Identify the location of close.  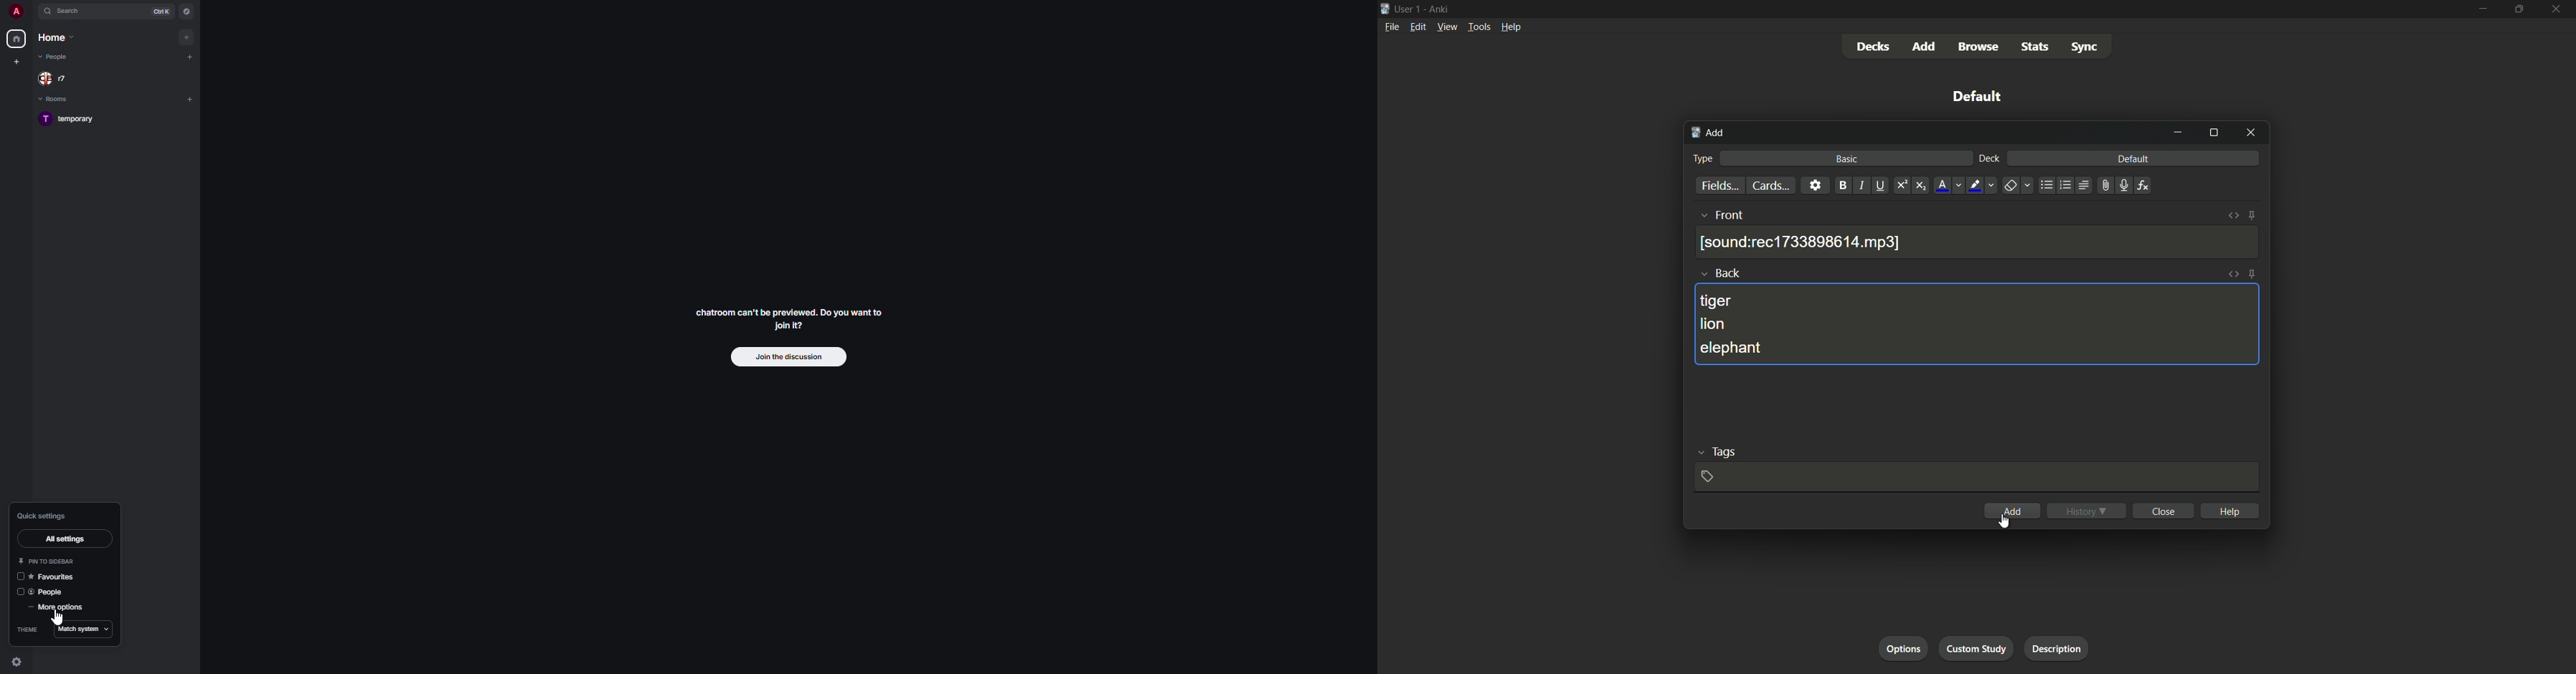
(2163, 511).